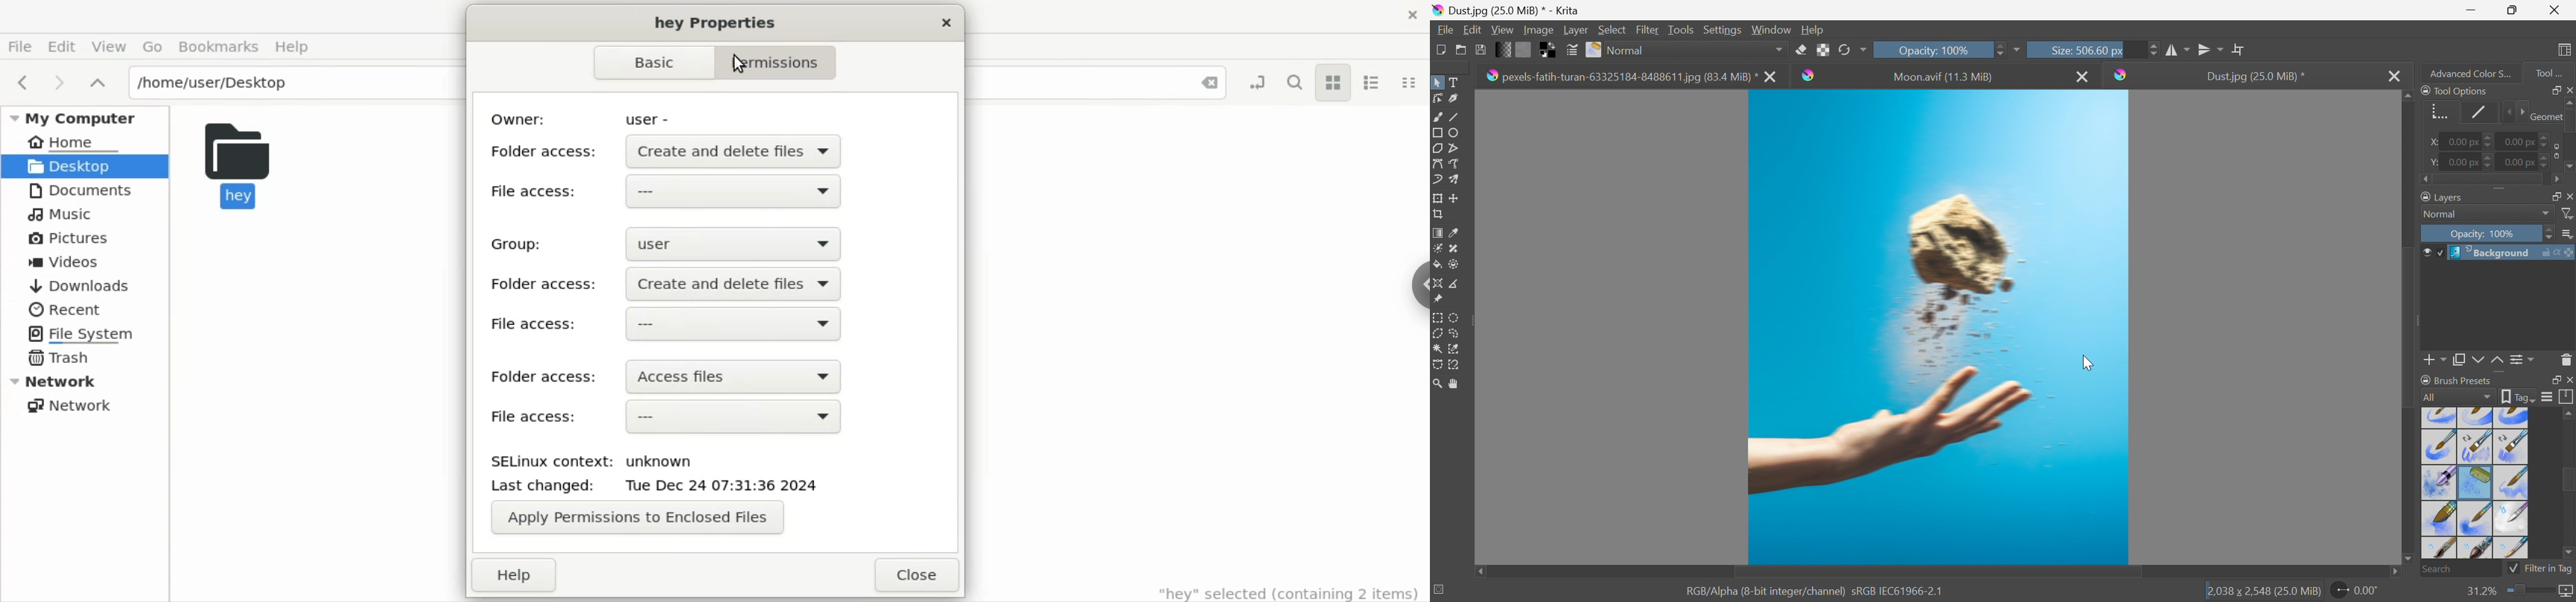 This screenshot has height=616, width=2576. Describe the element at coordinates (2464, 162) in the screenshot. I see `0.00 px` at that location.